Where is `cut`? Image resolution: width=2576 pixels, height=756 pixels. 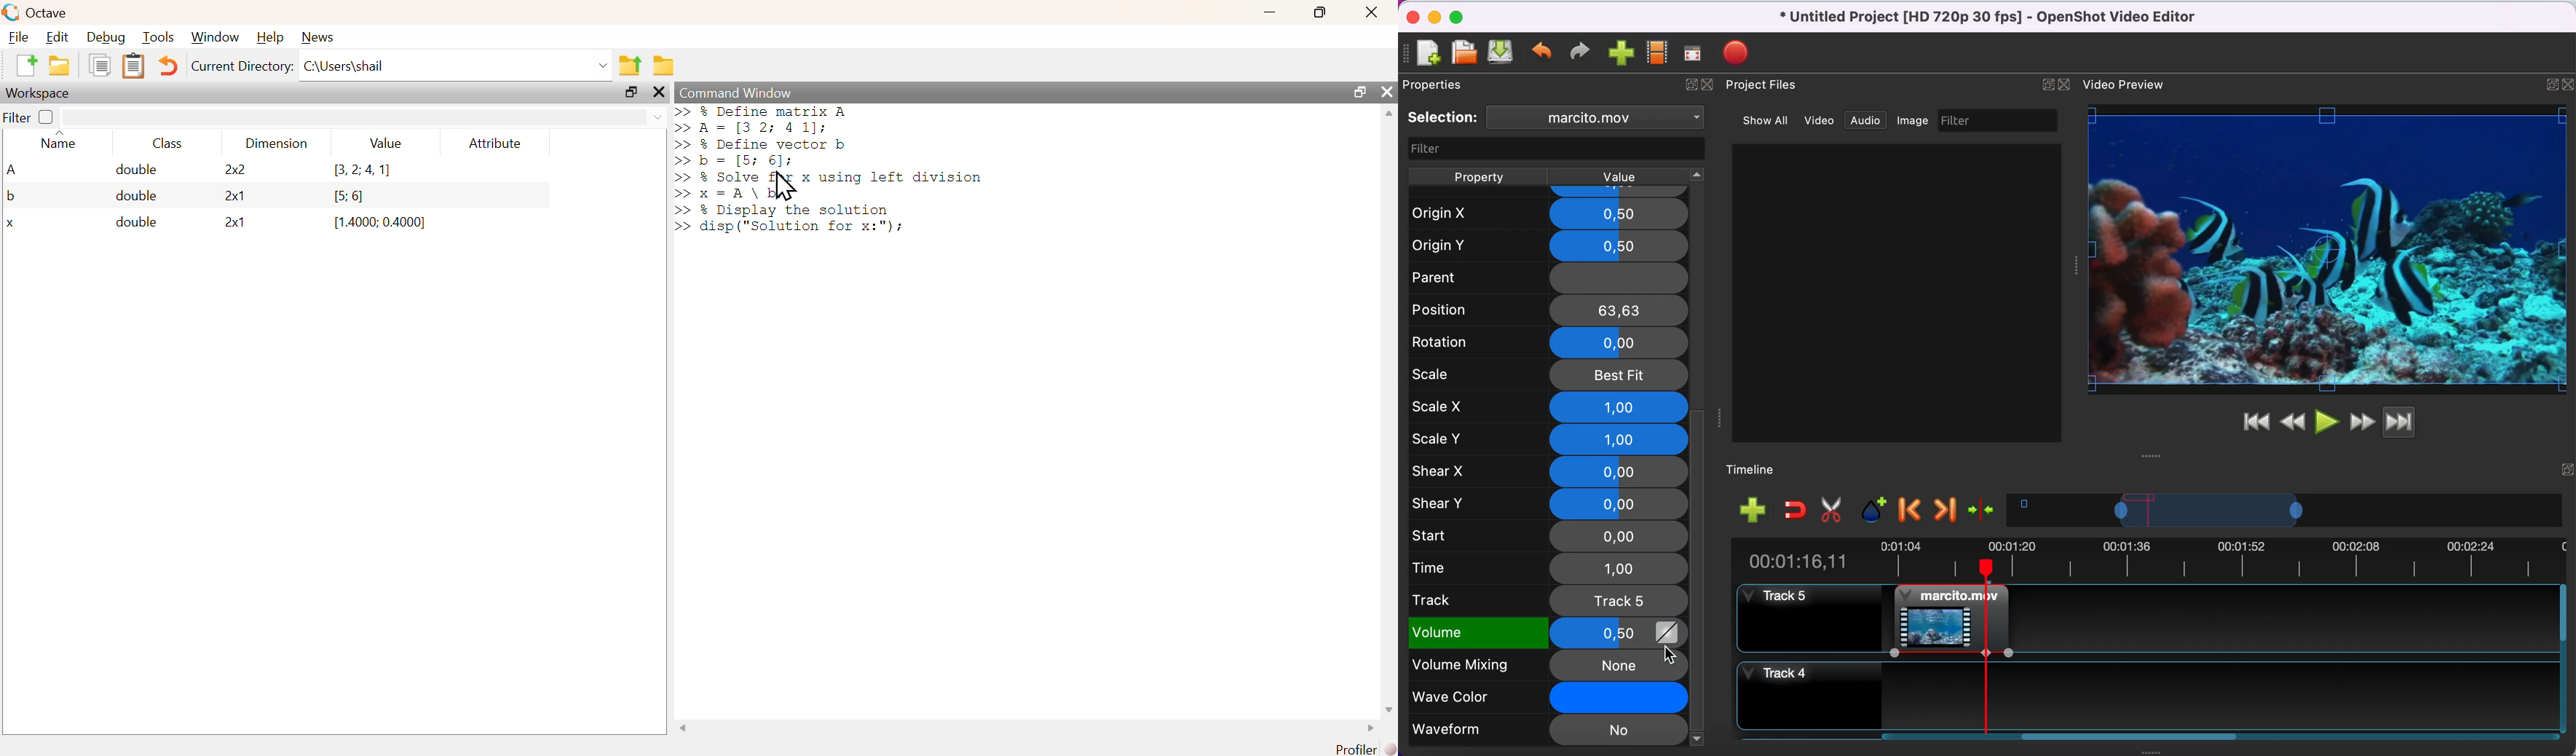
cut is located at coordinates (1835, 511).